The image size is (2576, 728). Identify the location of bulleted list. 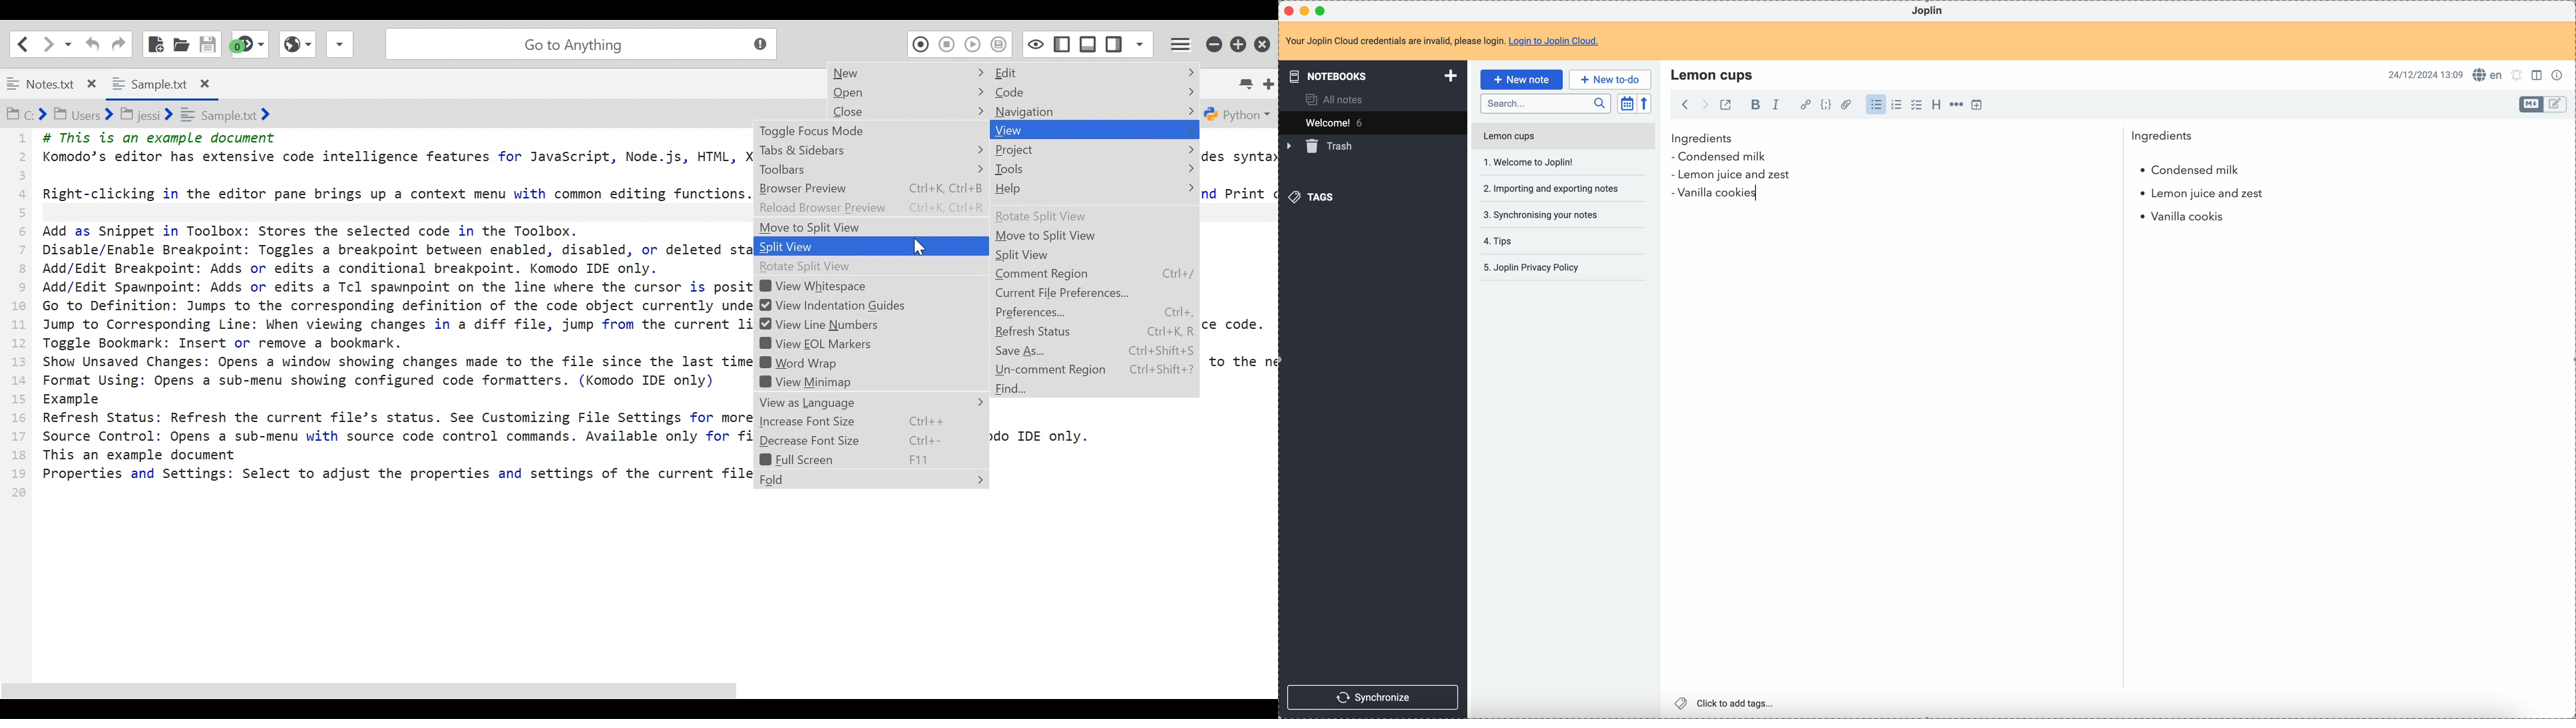
(1875, 105).